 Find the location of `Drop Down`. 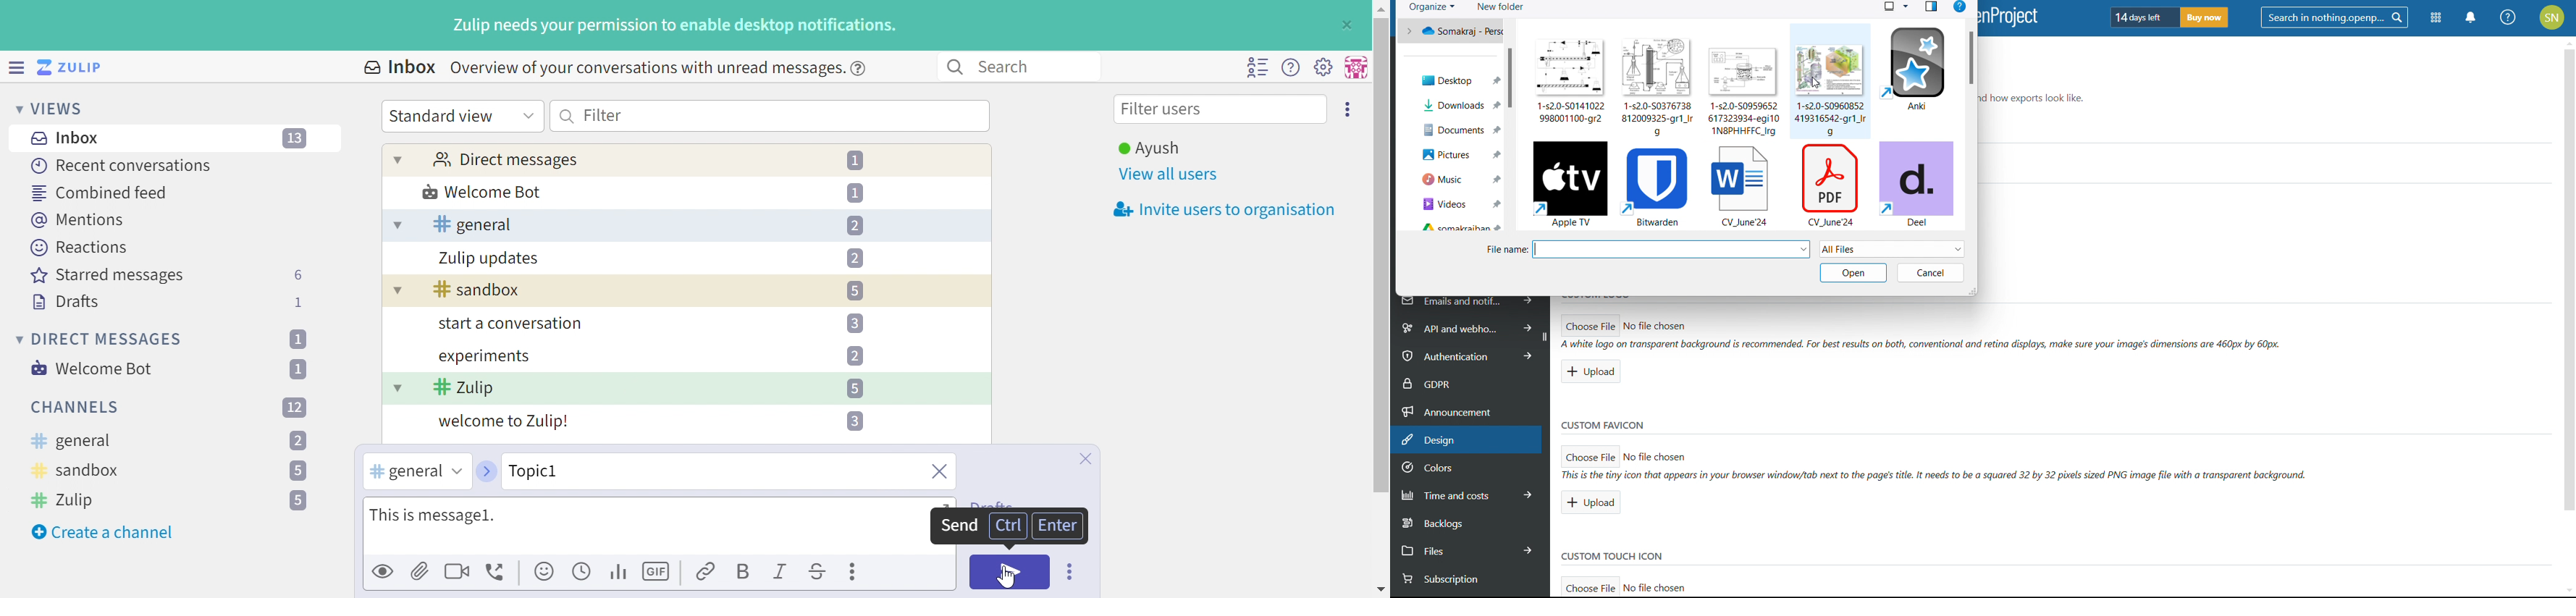

Drop Down is located at coordinates (529, 114).